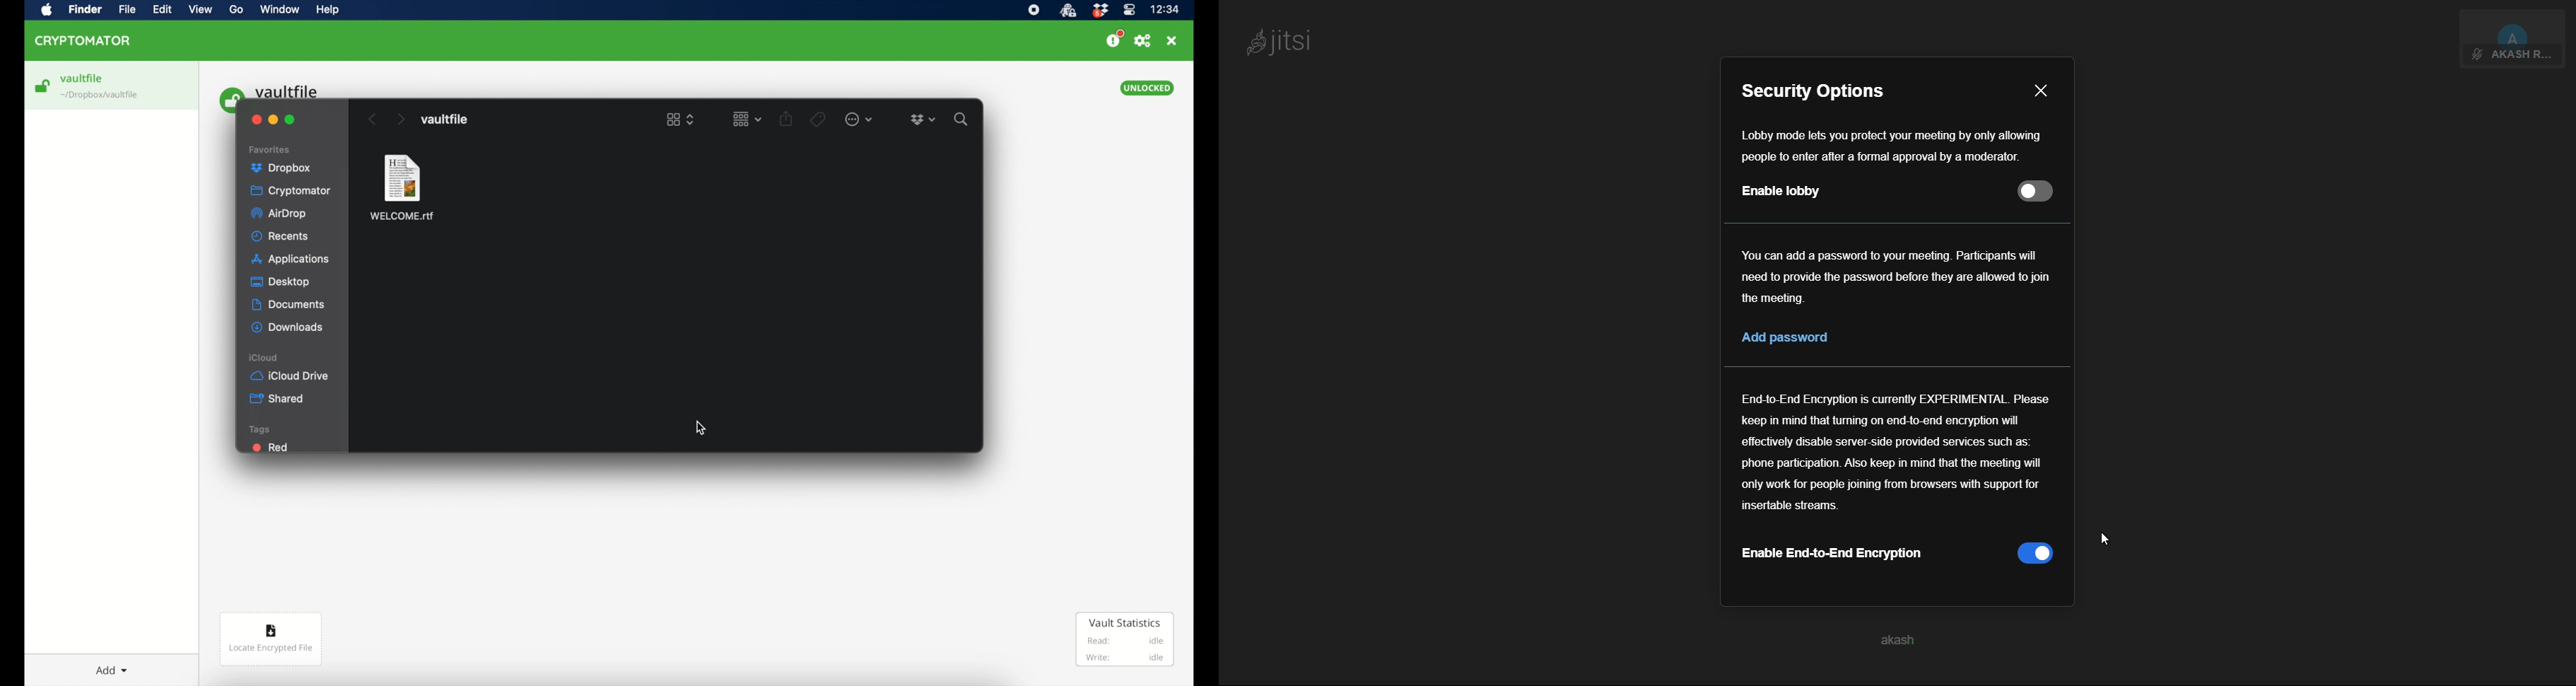  Describe the element at coordinates (2476, 55) in the screenshot. I see `mute` at that location.